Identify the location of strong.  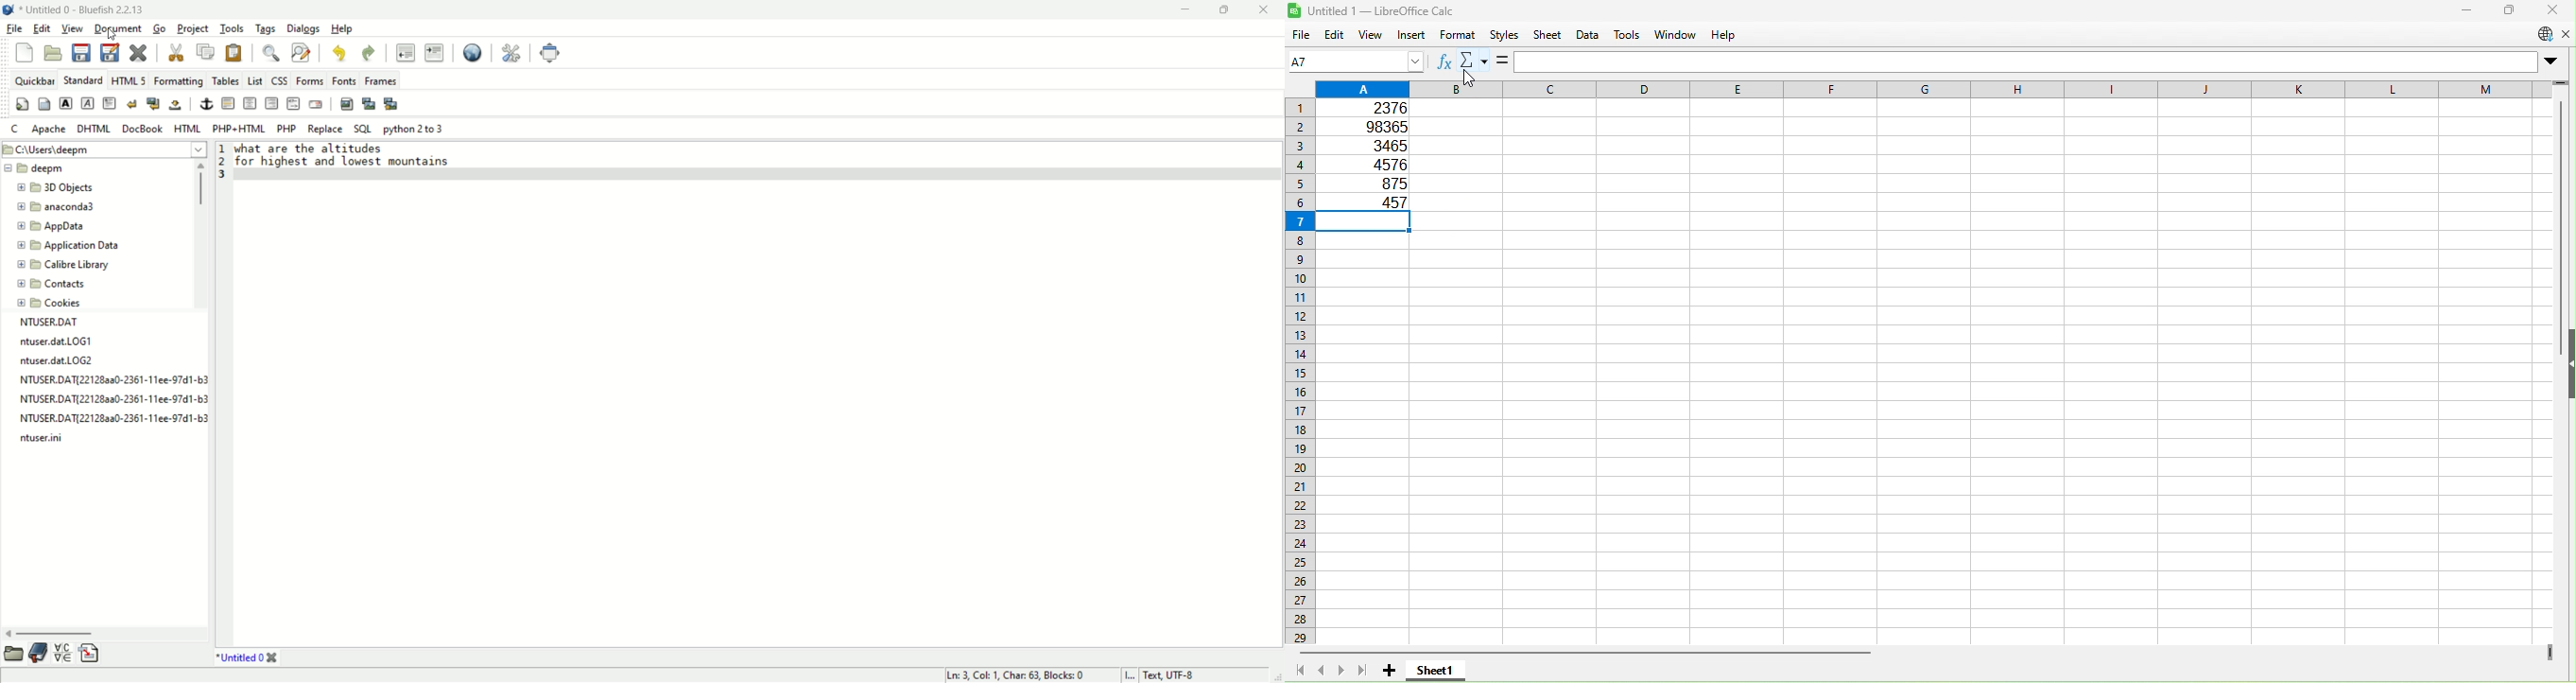
(64, 103).